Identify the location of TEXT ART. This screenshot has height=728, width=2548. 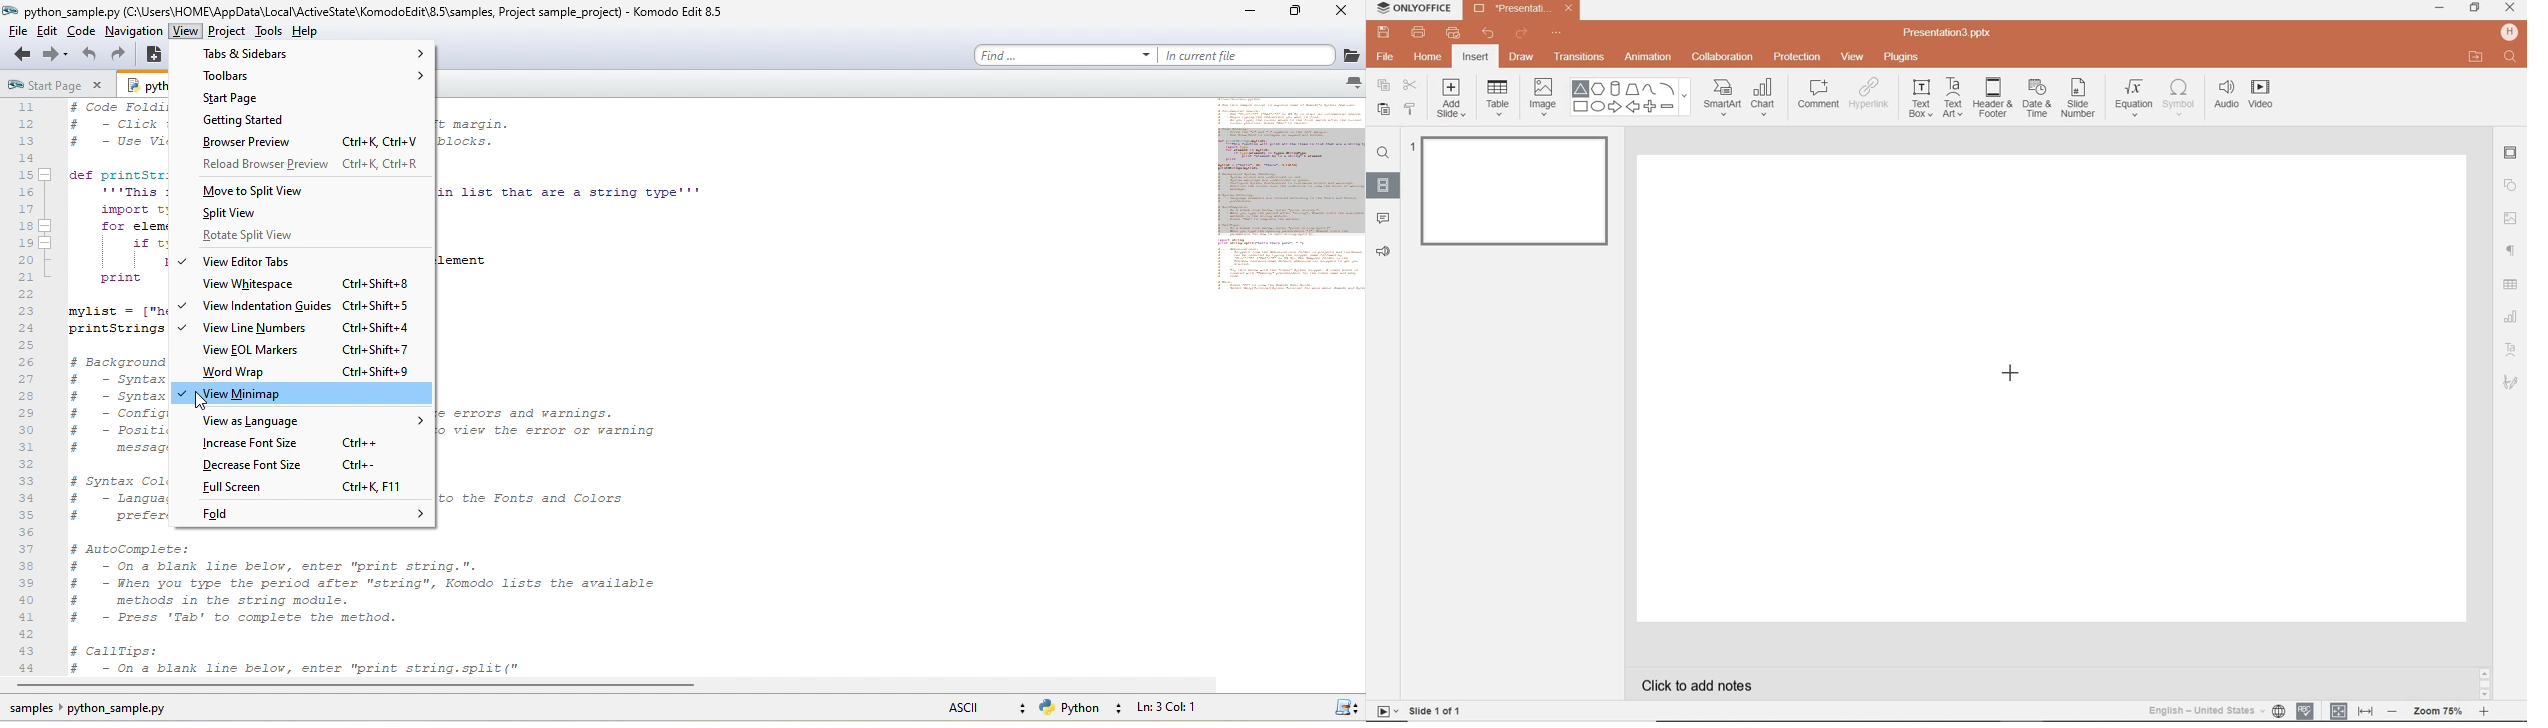
(1952, 99).